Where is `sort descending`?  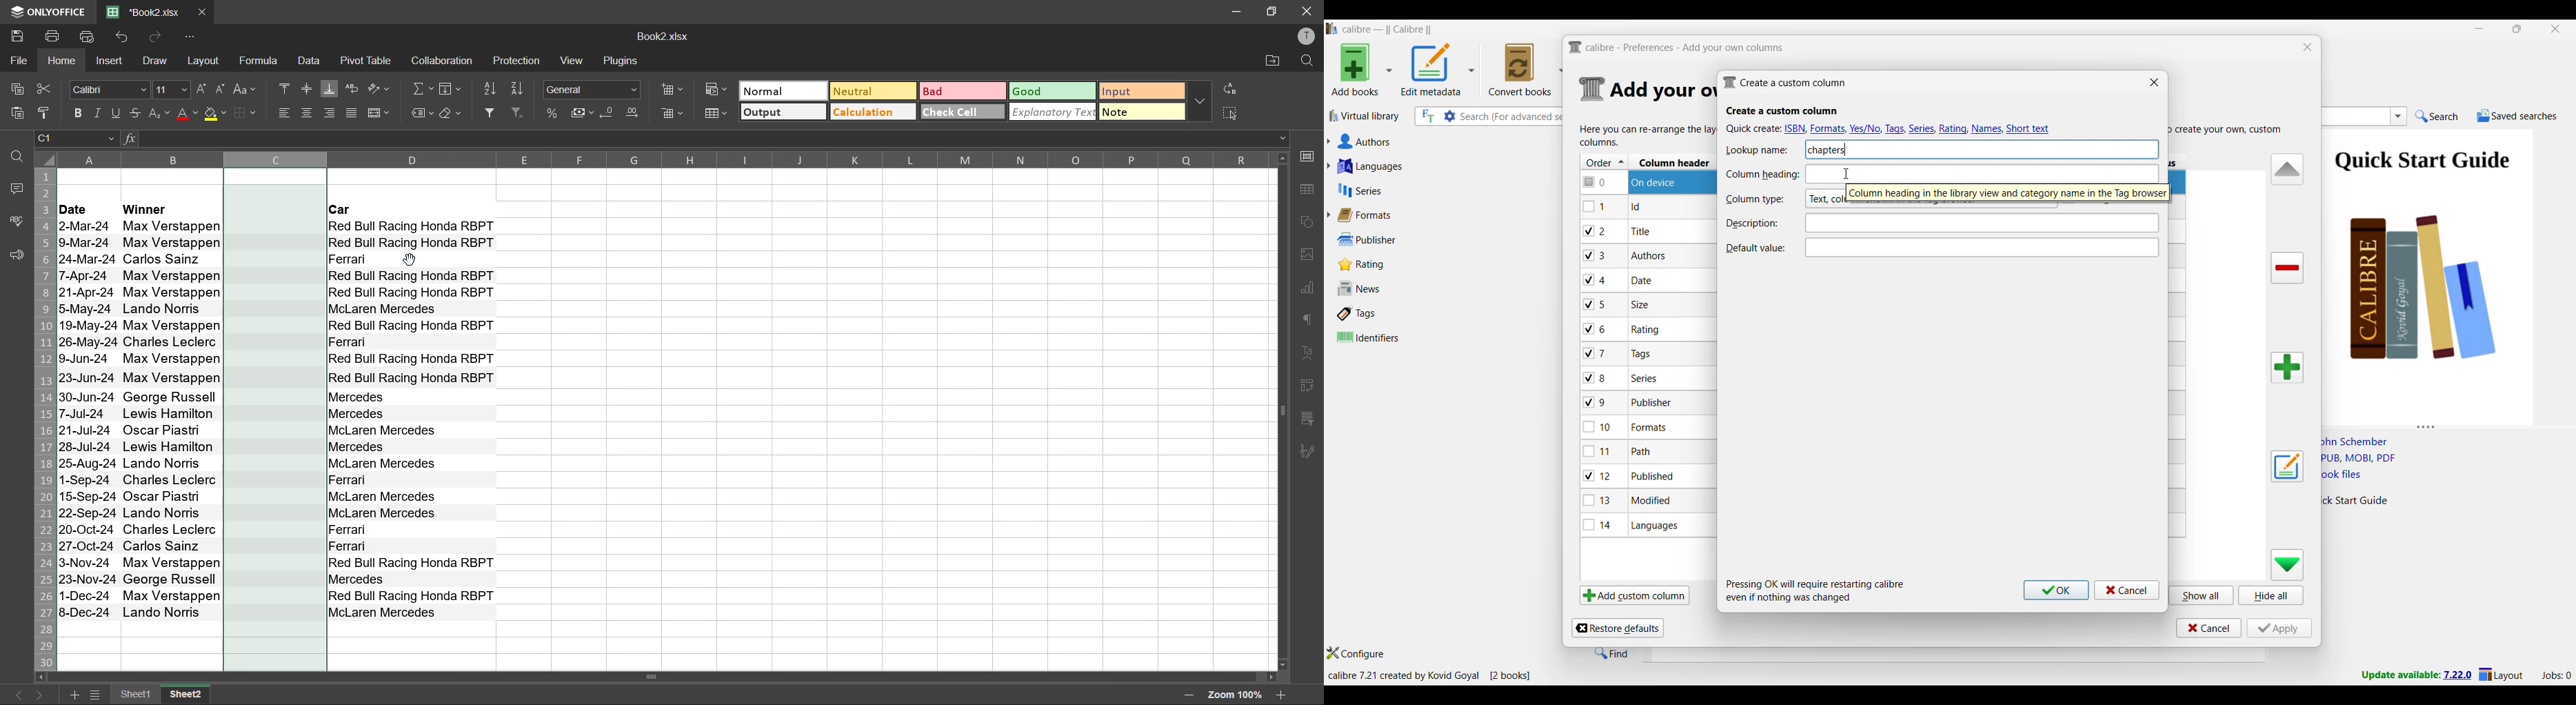
sort descending is located at coordinates (519, 89).